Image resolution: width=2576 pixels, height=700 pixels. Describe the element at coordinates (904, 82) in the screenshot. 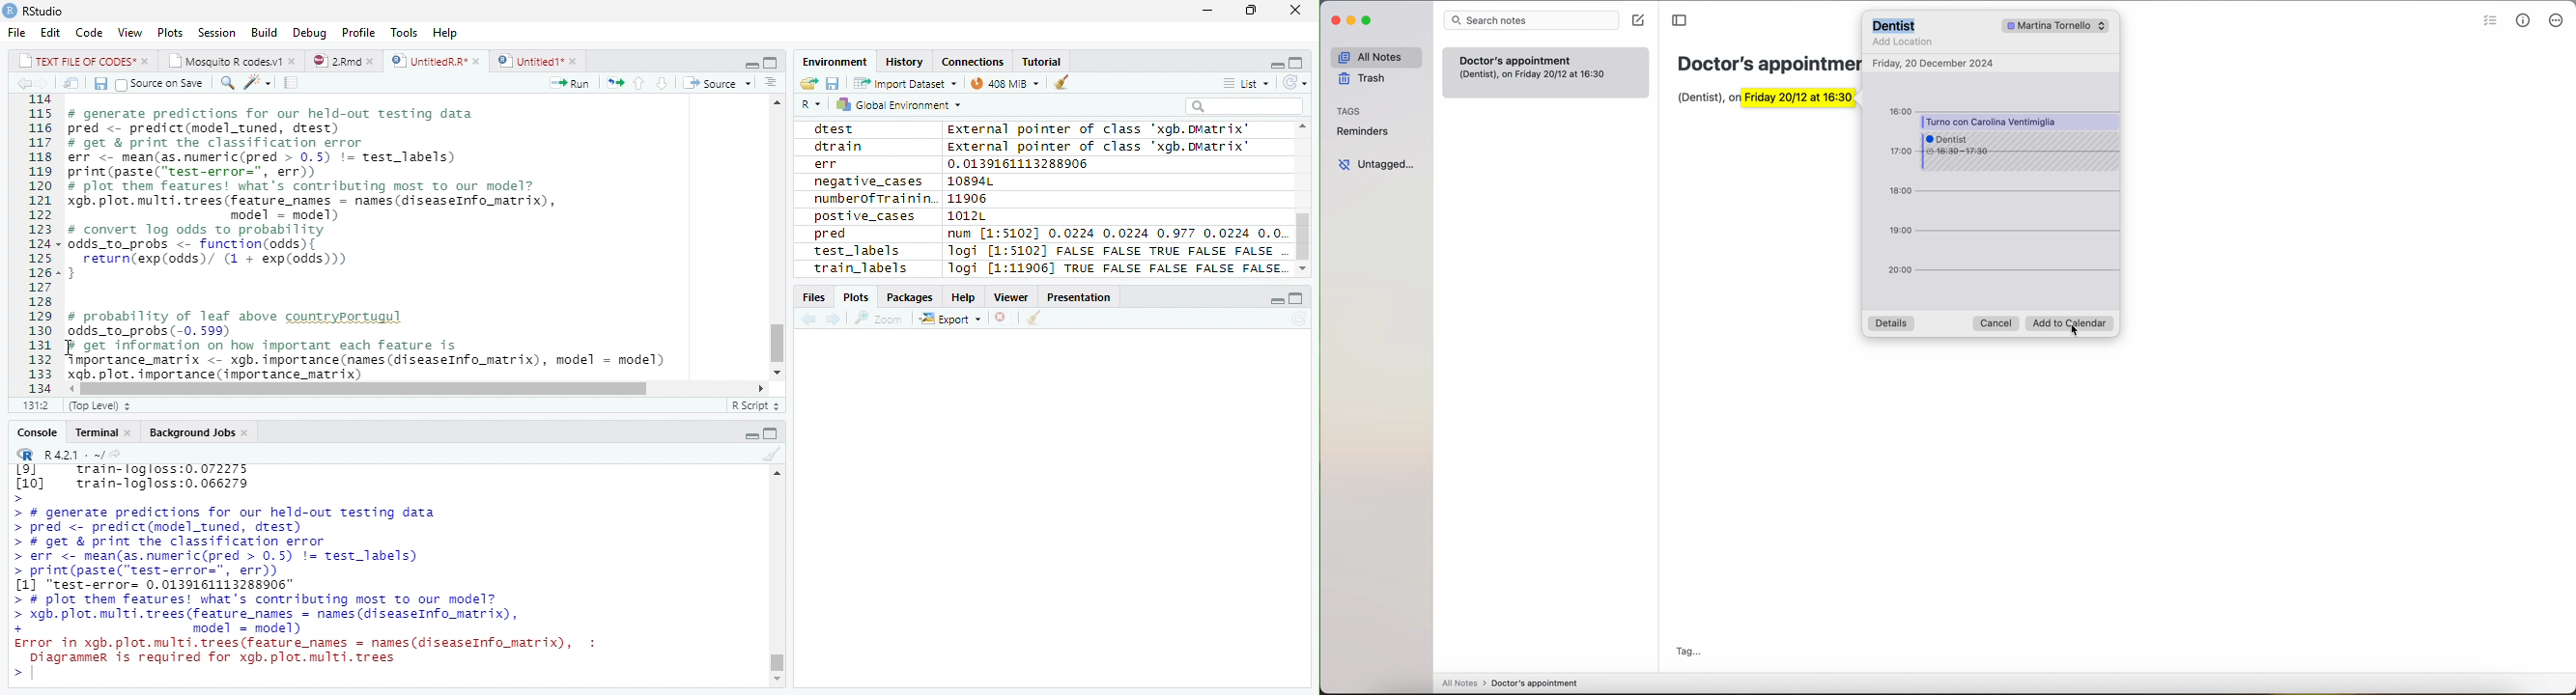

I see `Import dataset` at that location.